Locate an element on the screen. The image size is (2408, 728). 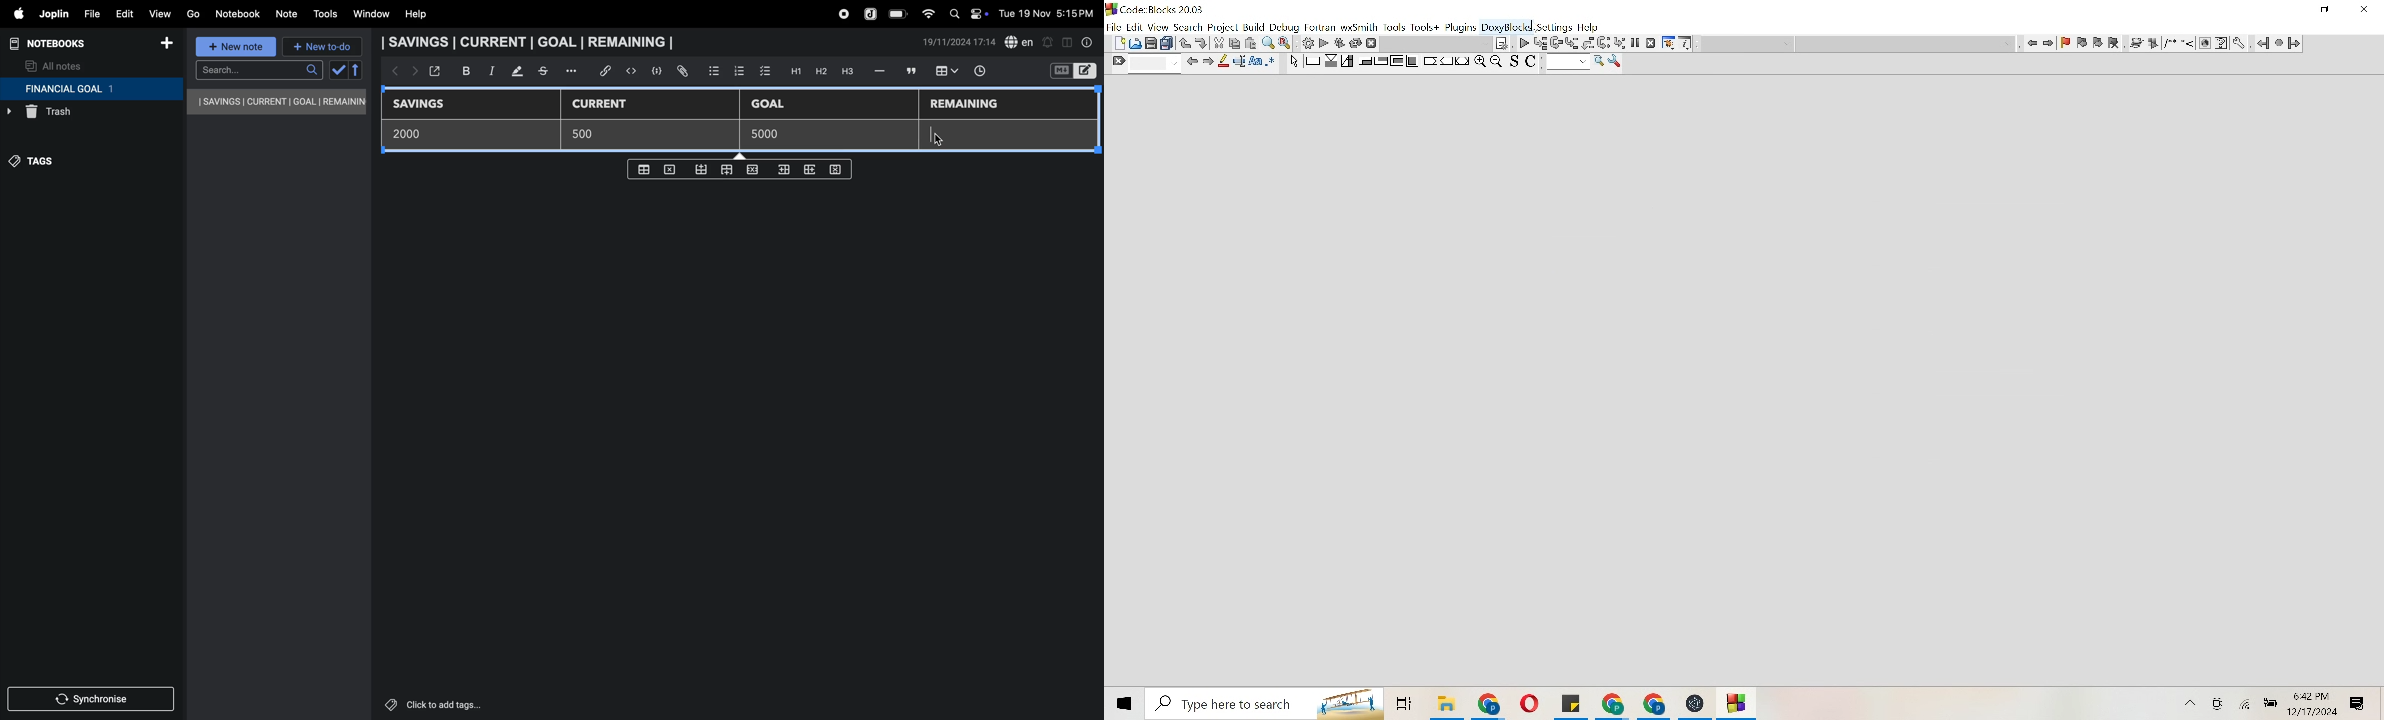
mark is located at coordinates (513, 72).